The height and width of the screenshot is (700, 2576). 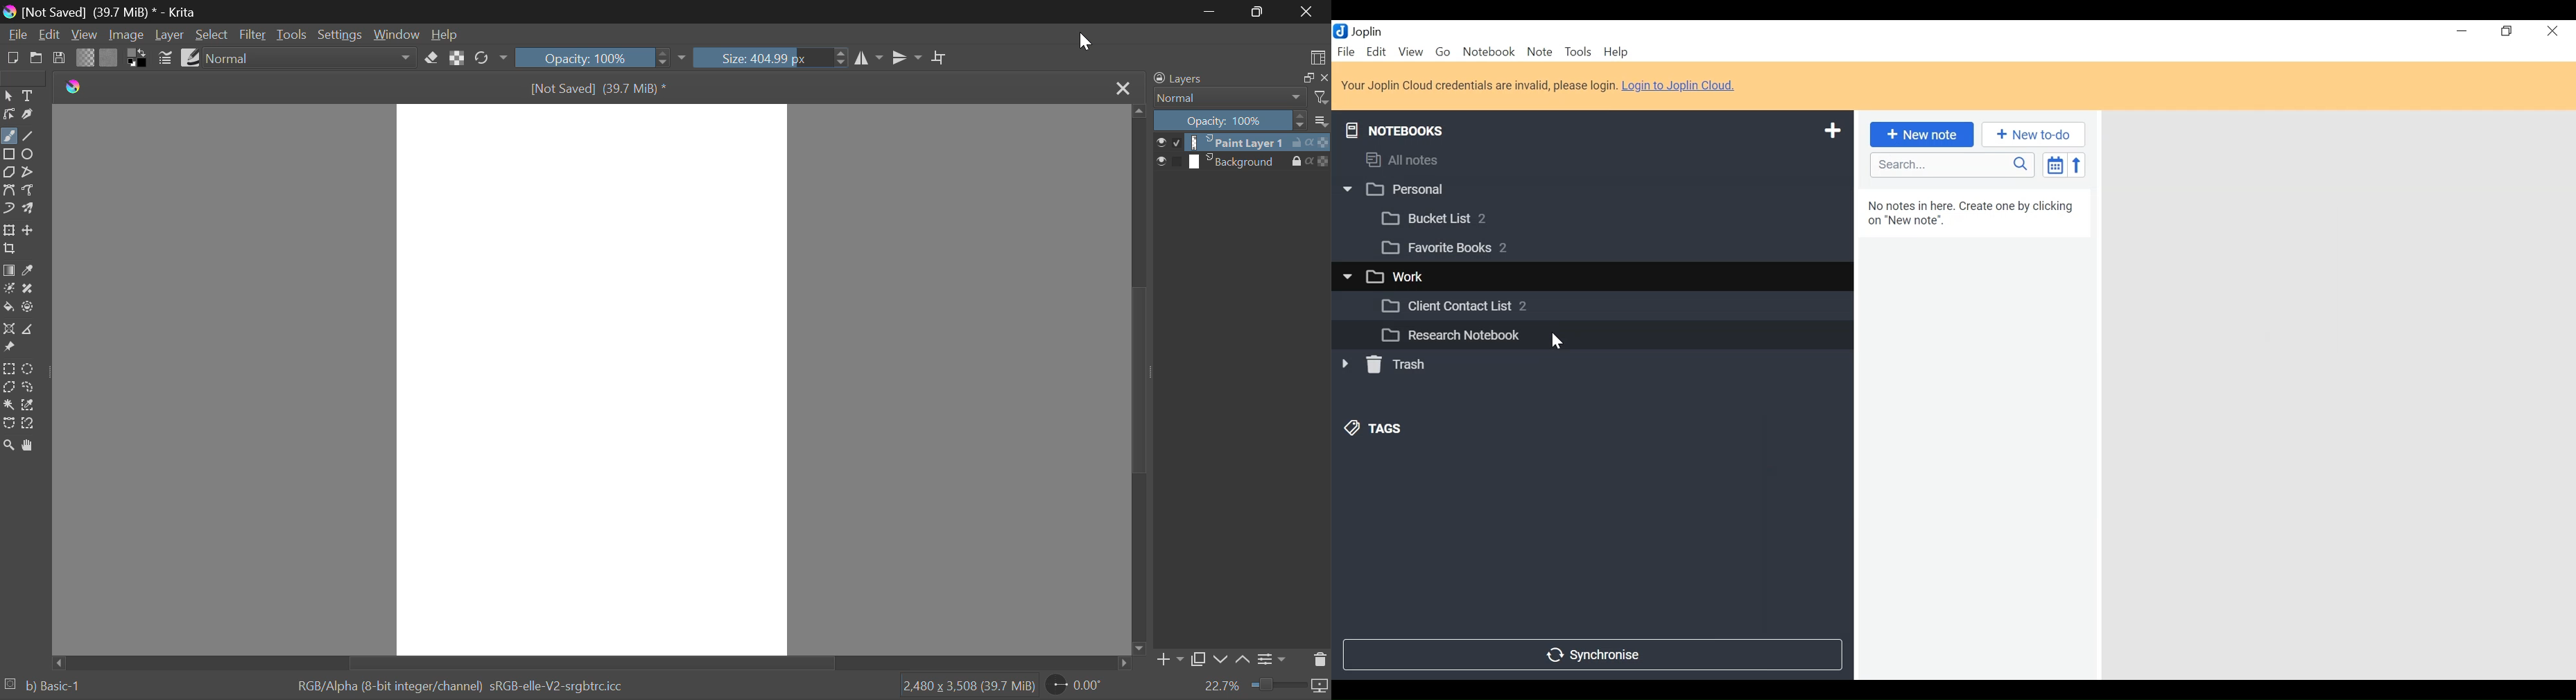 What do you see at coordinates (170, 36) in the screenshot?
I see `Layer` at bounding box center [170, 36].